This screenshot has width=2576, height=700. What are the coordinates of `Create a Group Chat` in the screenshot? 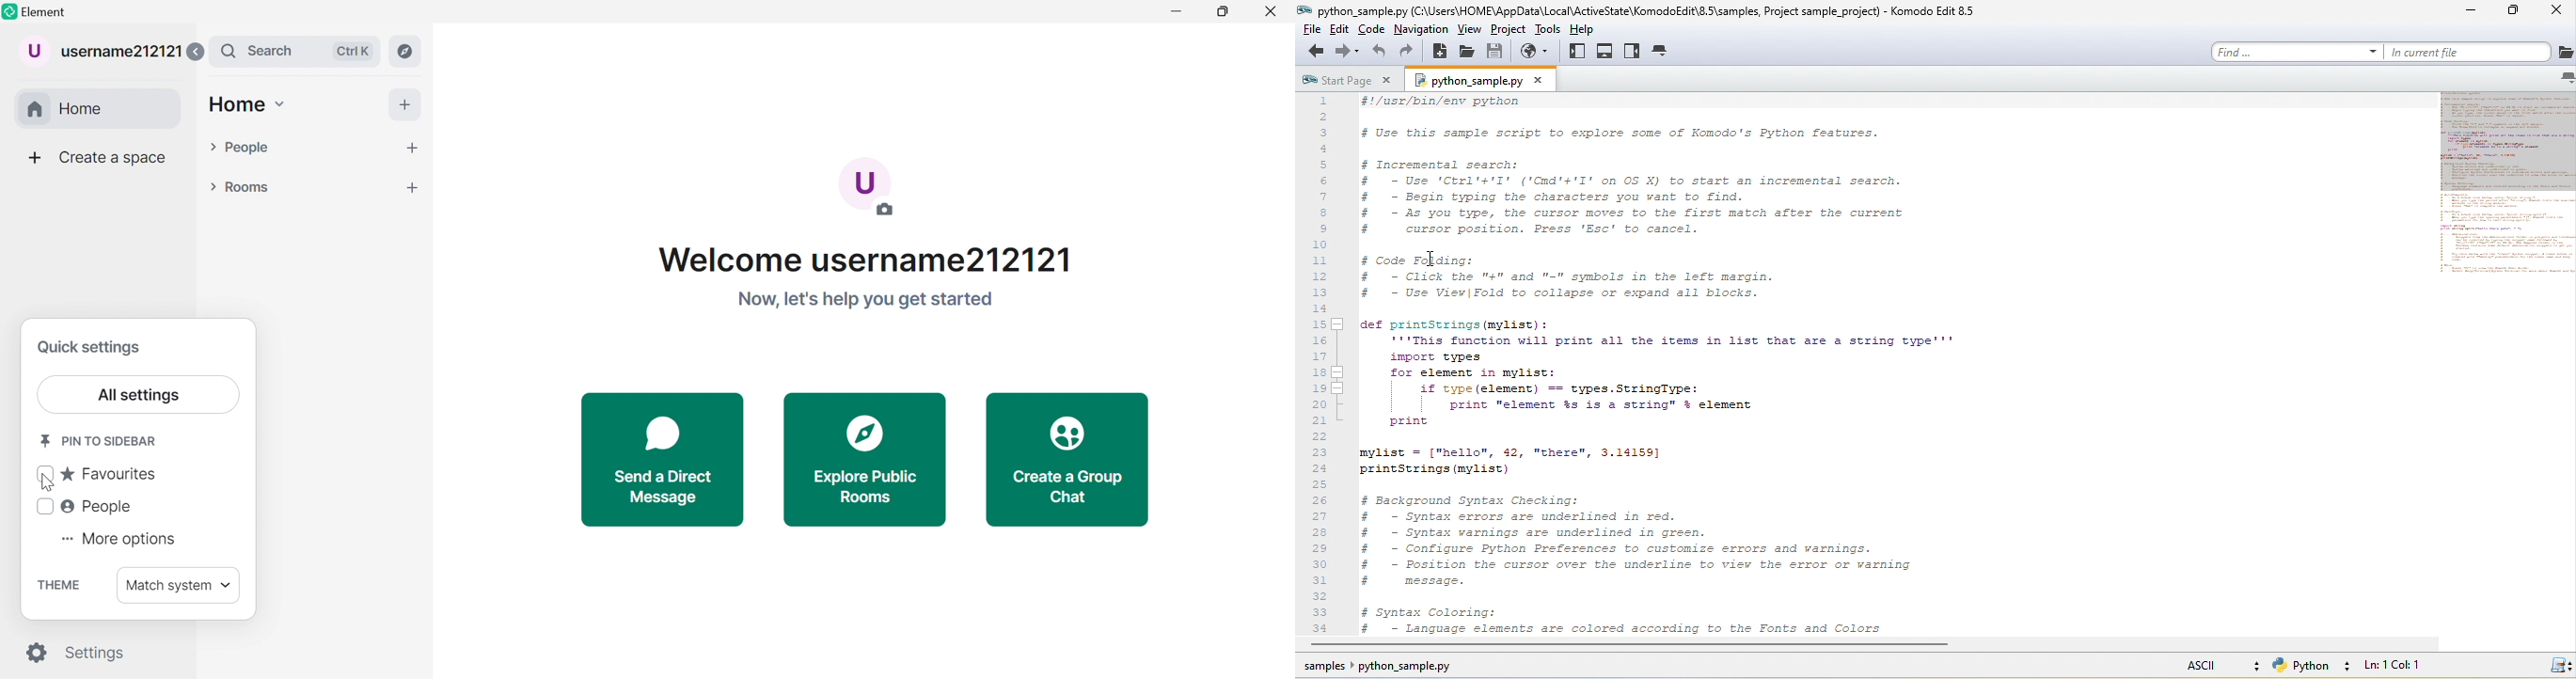 It's located at (1073, 488).